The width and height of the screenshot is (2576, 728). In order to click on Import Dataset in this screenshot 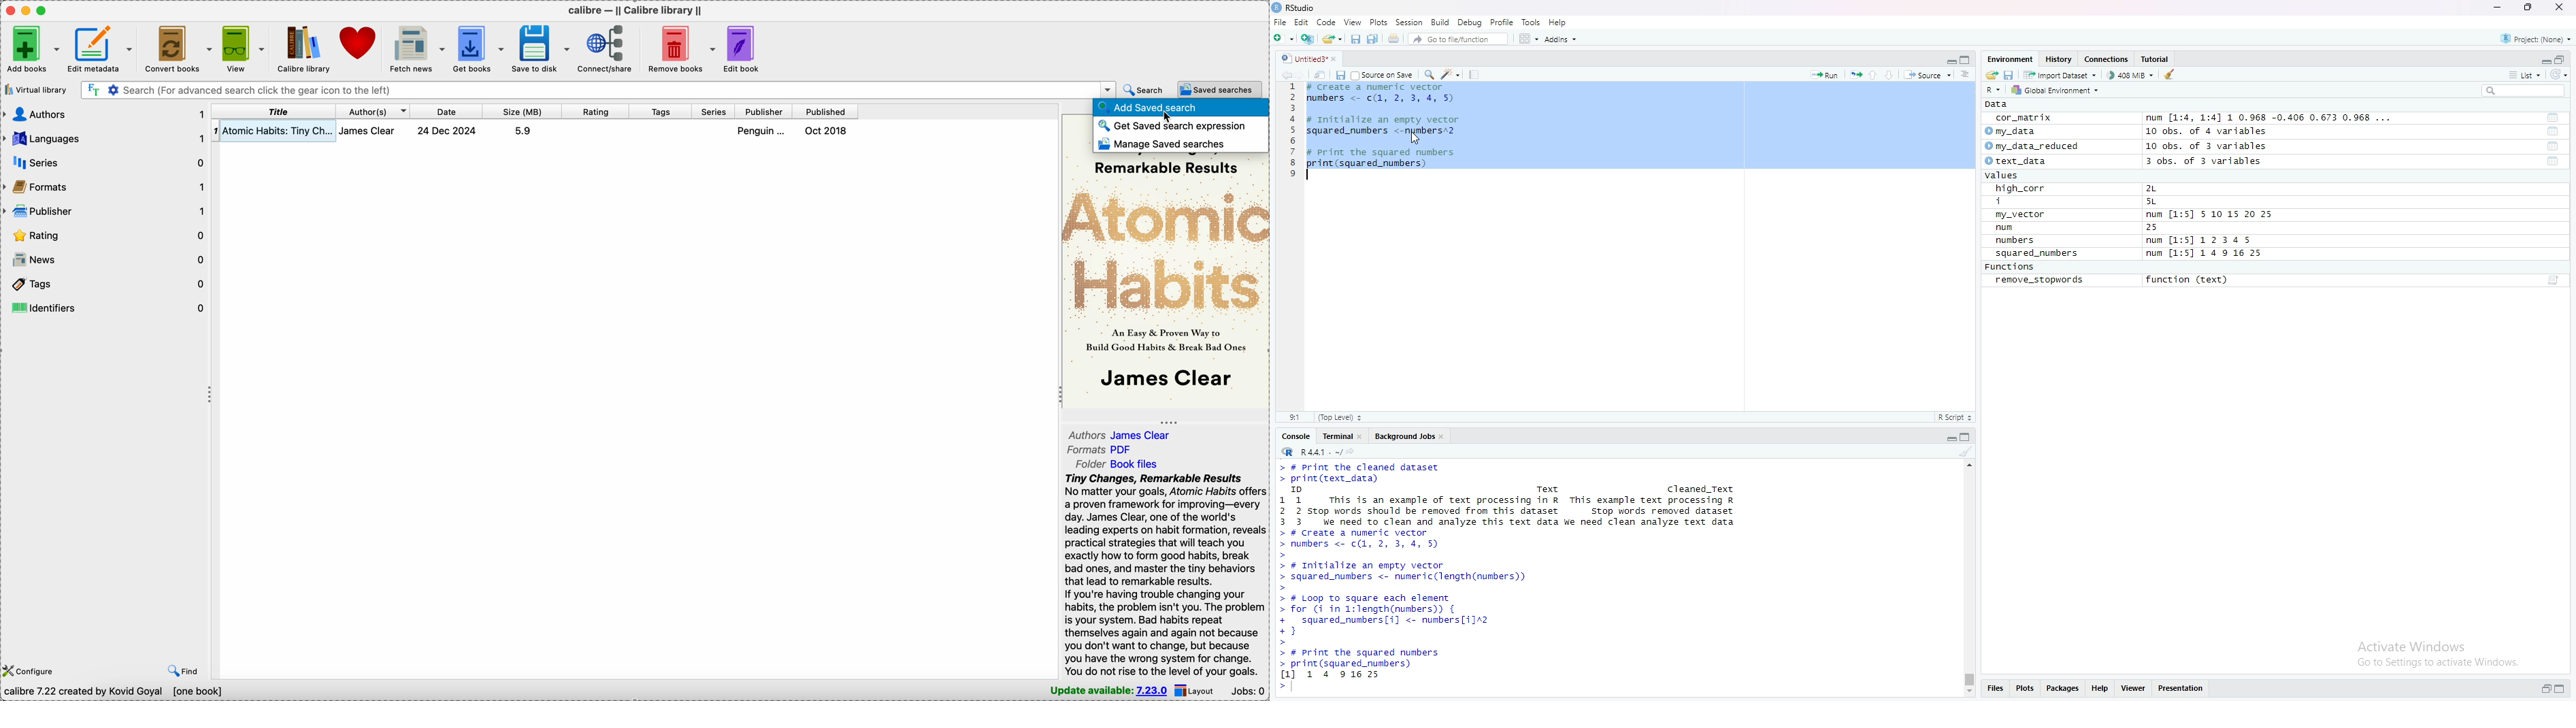, I will do `click(2060, 74)`.